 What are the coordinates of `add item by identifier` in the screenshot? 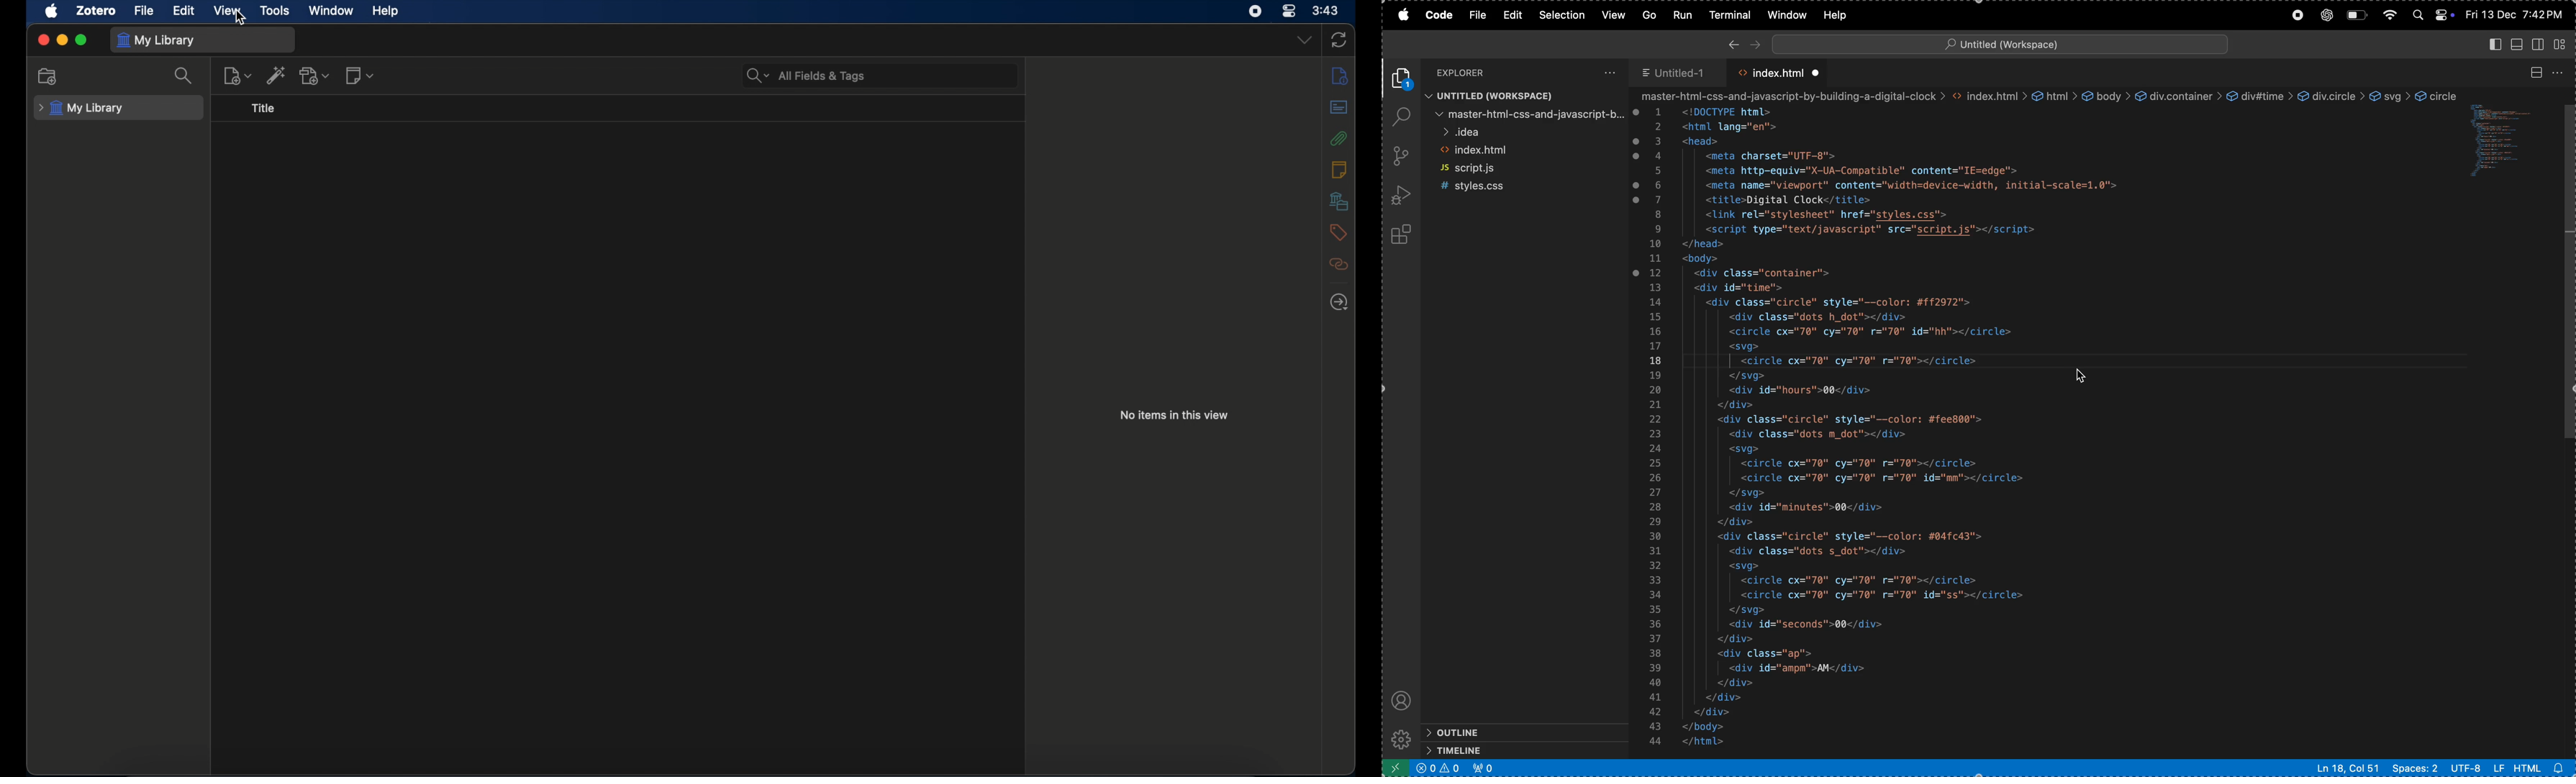 It's located at (278, 74).